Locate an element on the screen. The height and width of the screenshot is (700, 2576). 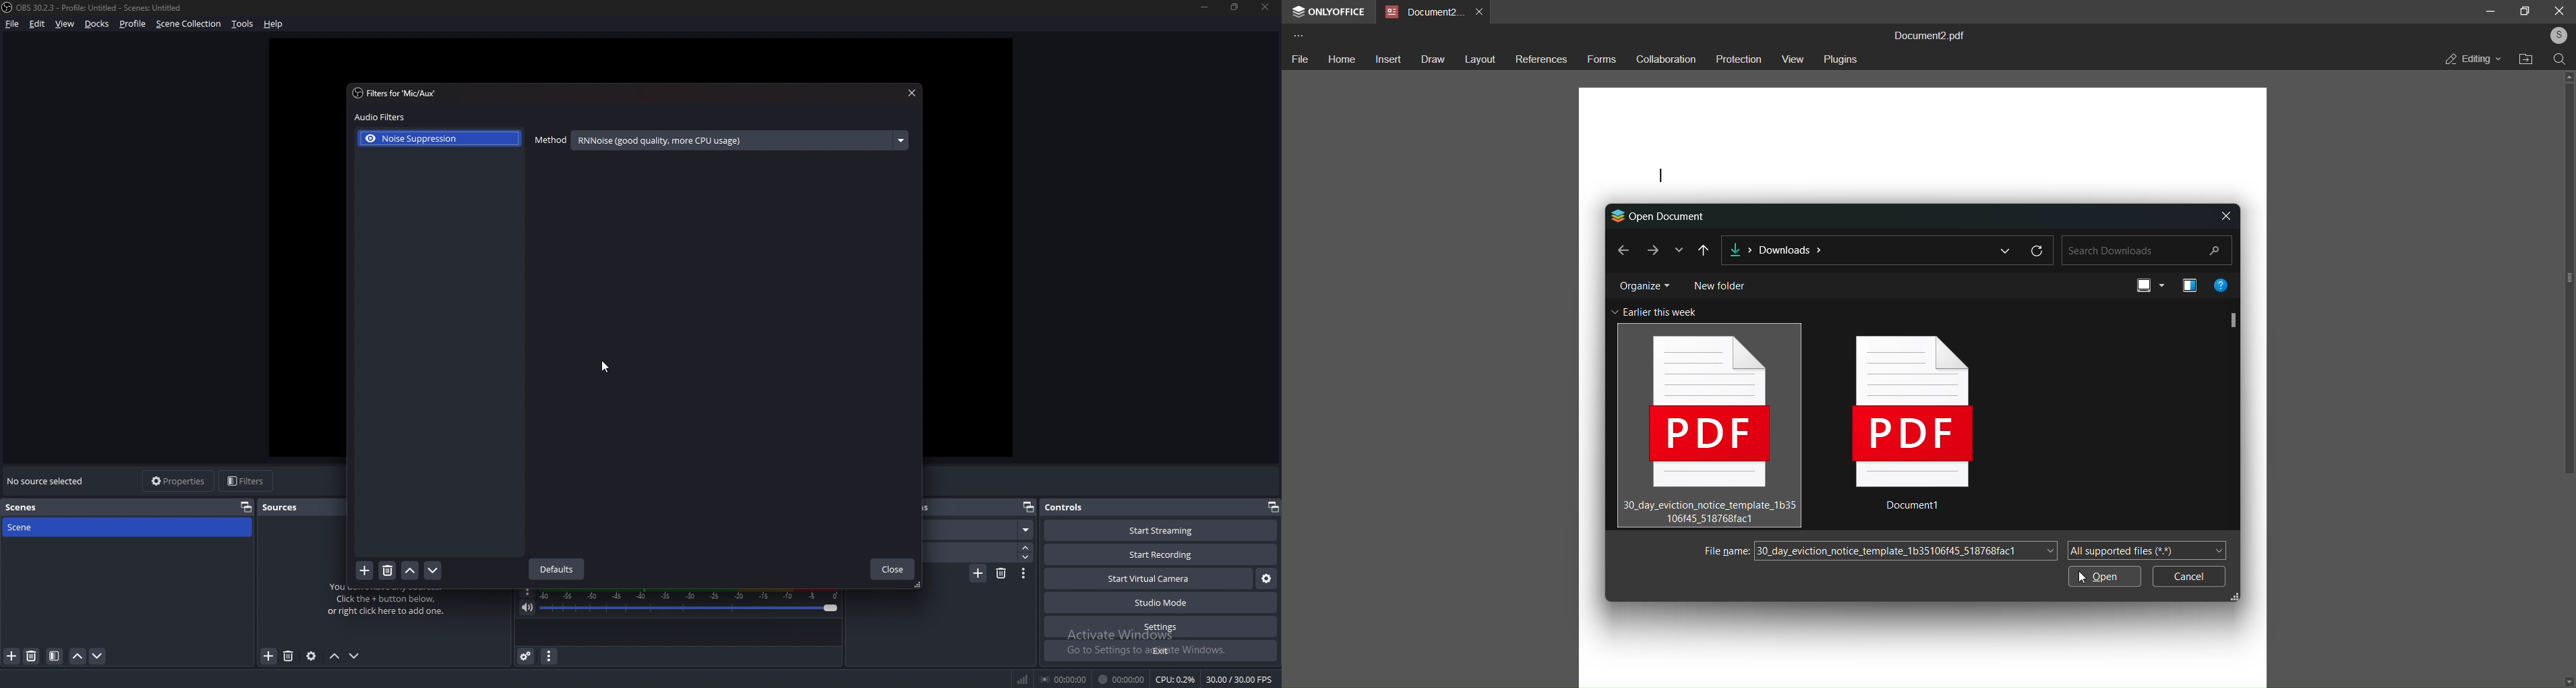
delete scene is located at coordinates (33, 656).